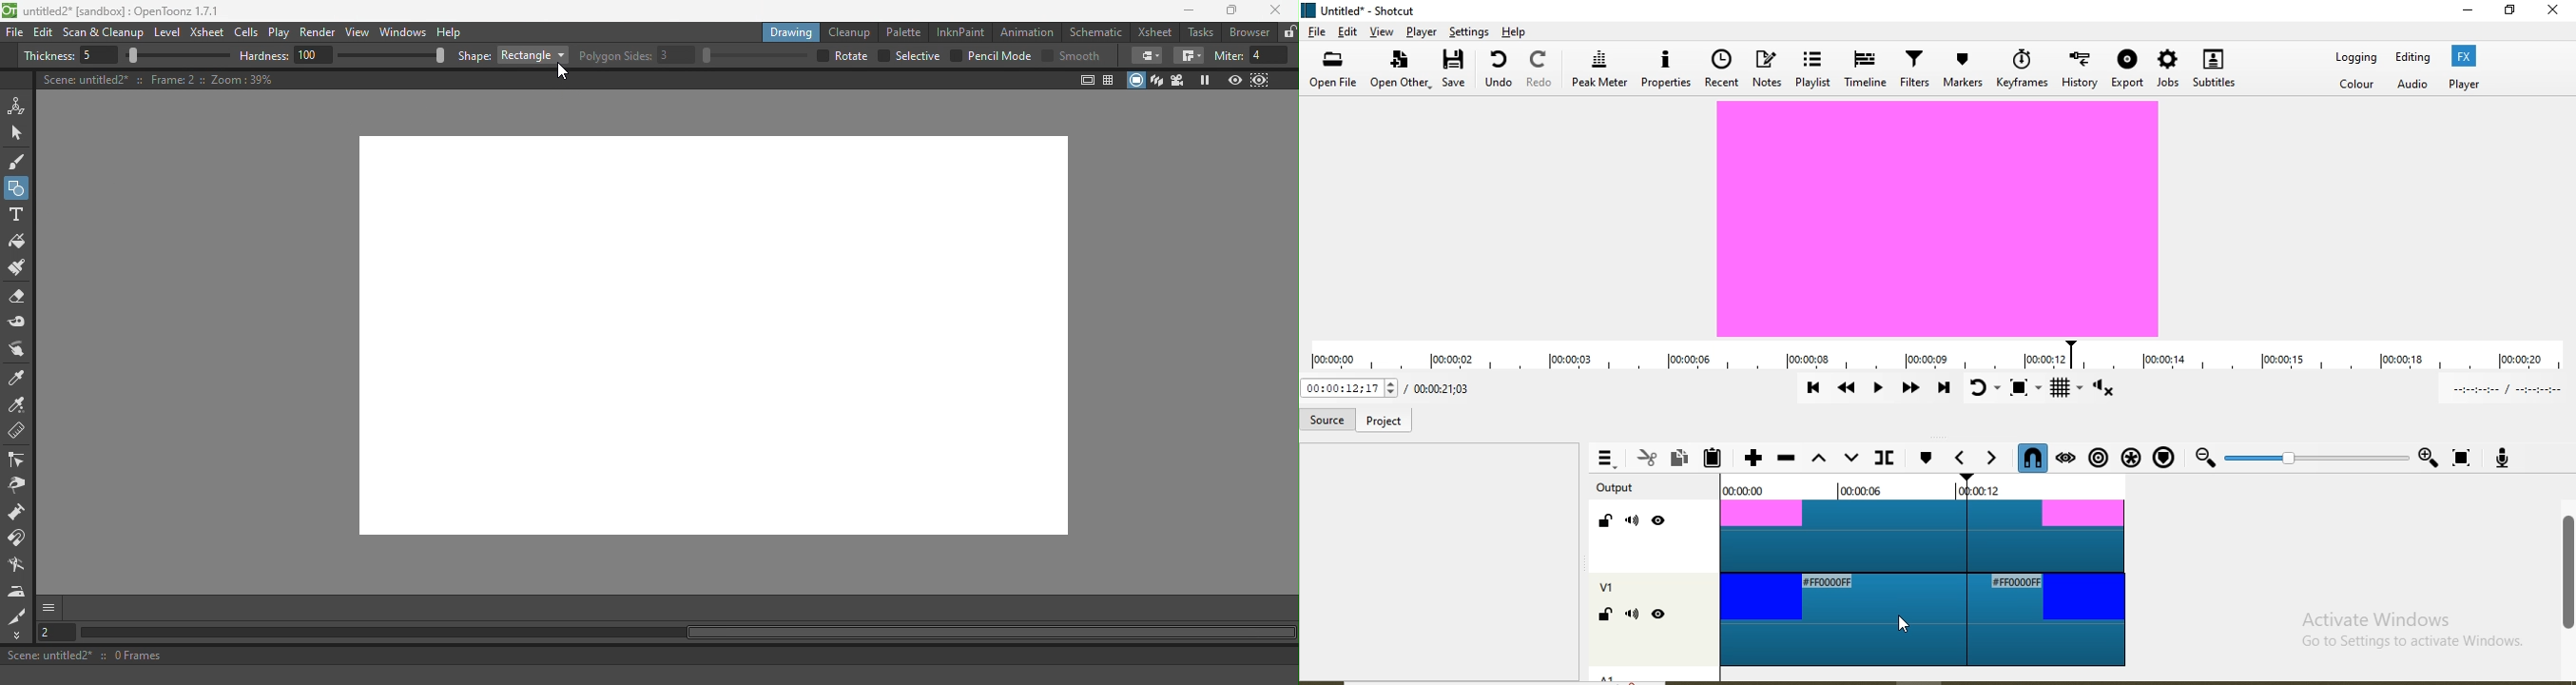  Describe the element at coordinates (2419, 628) in the screenshot. I see `Activate Windows
Go to Settings to activate Windows.` at that location.